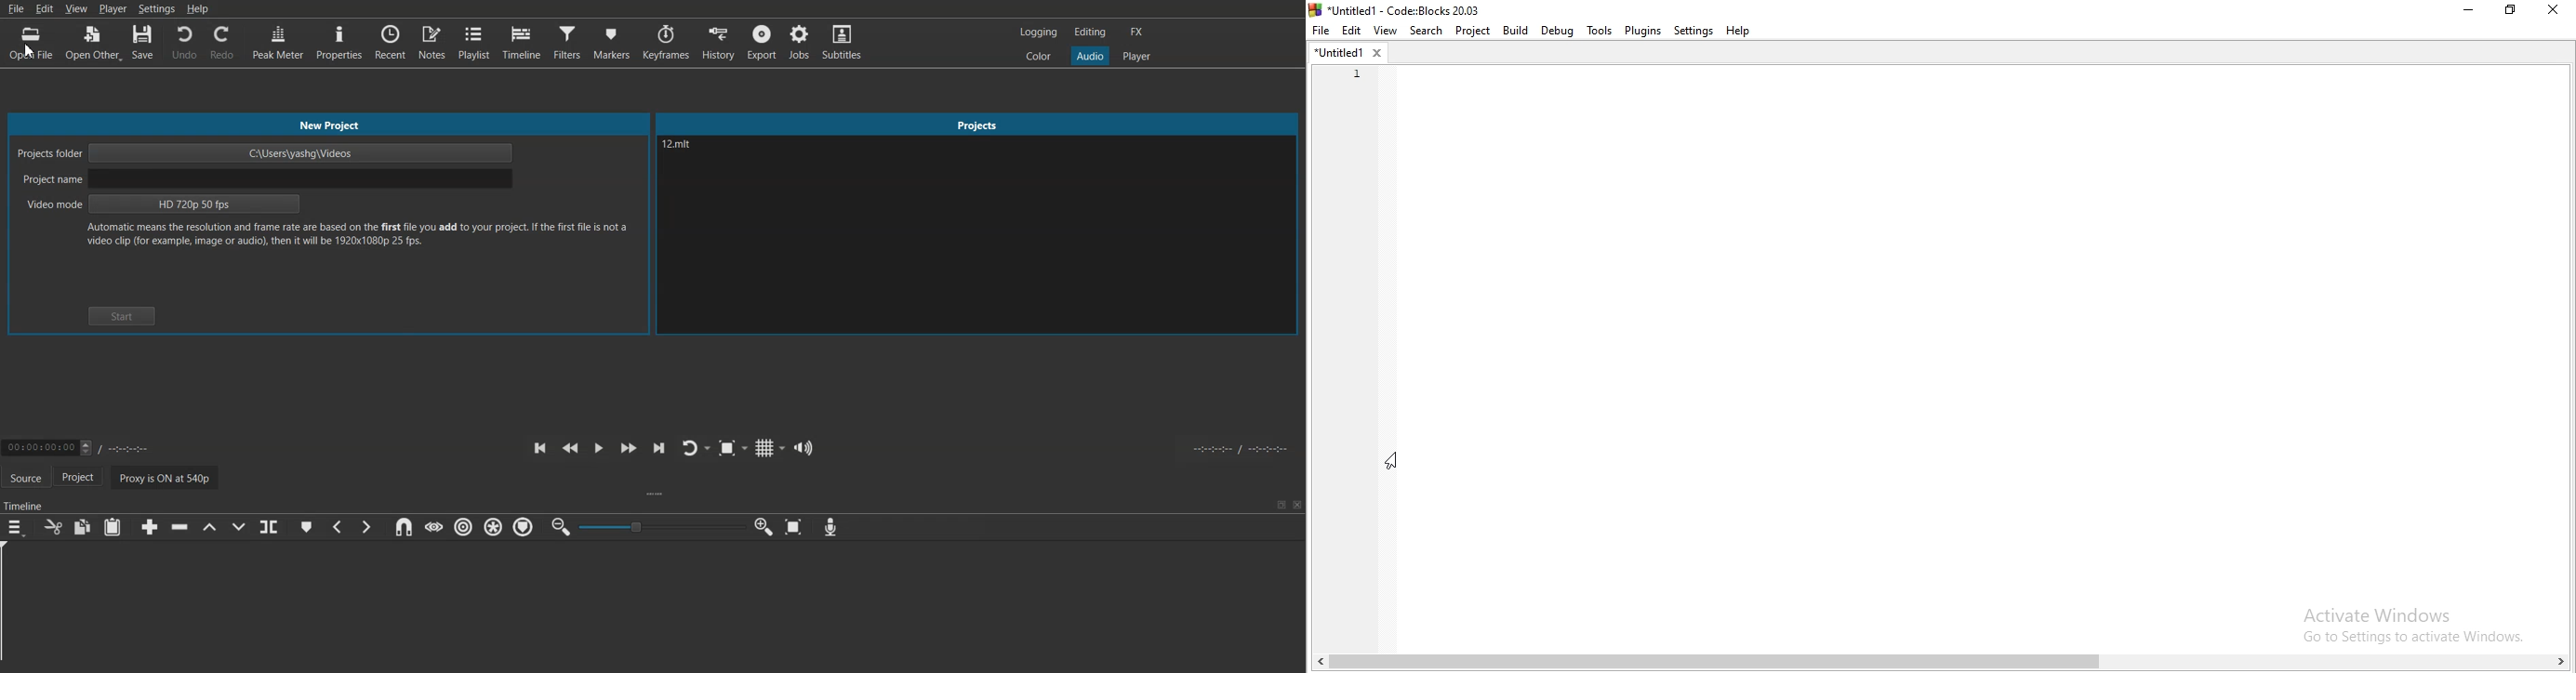 The height and width of the screenshot is (700, 2576). I want to click on File, so click(1321, 29).